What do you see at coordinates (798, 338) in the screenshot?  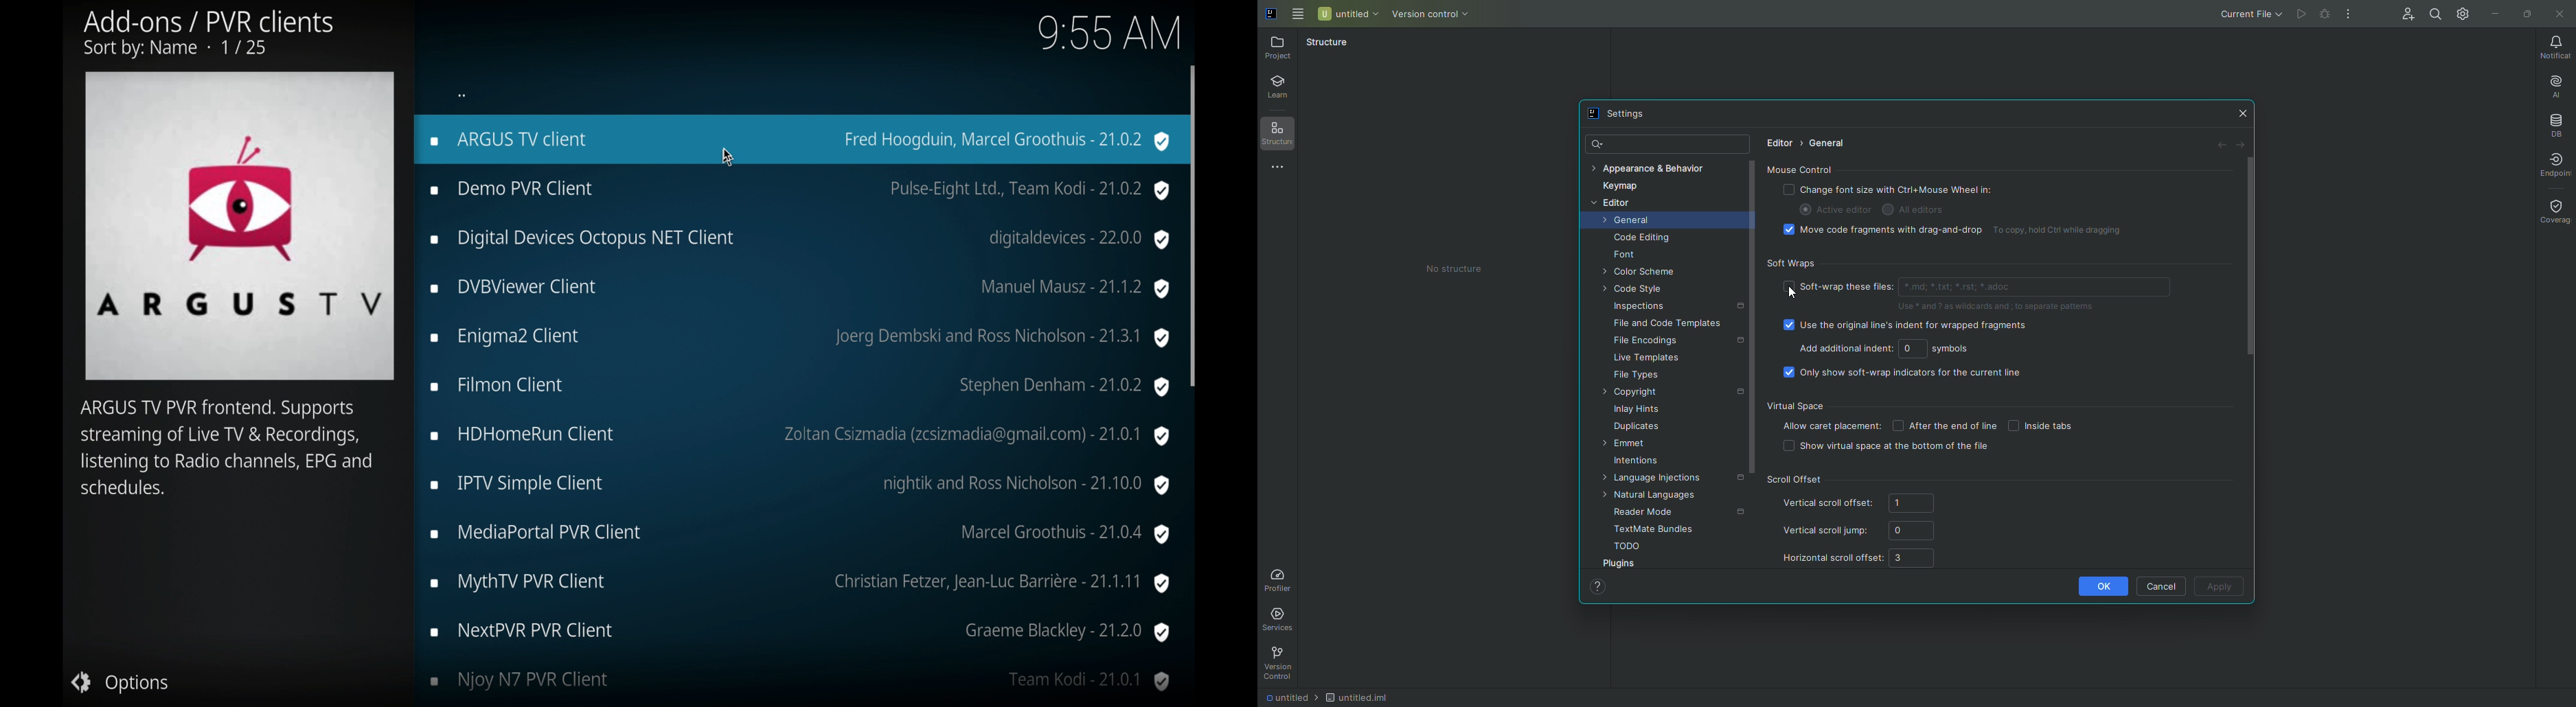 I see `enigma2 client` at bounding box center [798, 338].